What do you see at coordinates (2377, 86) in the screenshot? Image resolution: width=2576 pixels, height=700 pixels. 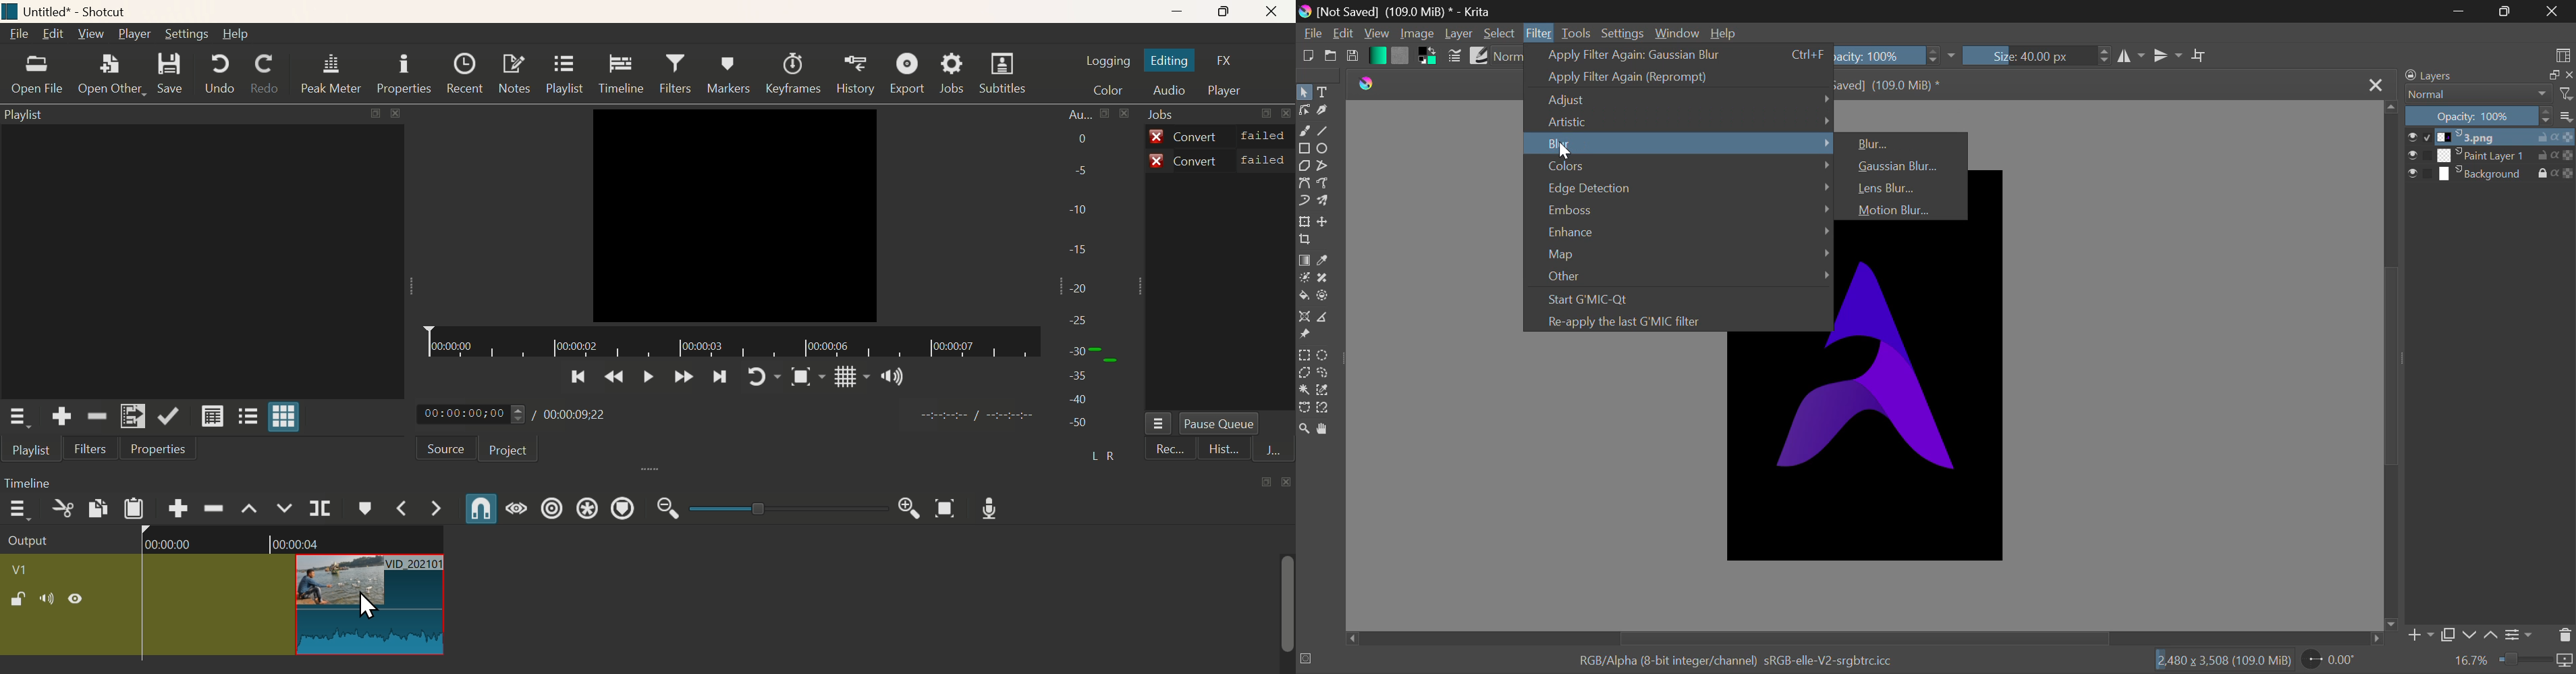 I see `Close` at bounding box center [2377, 86].